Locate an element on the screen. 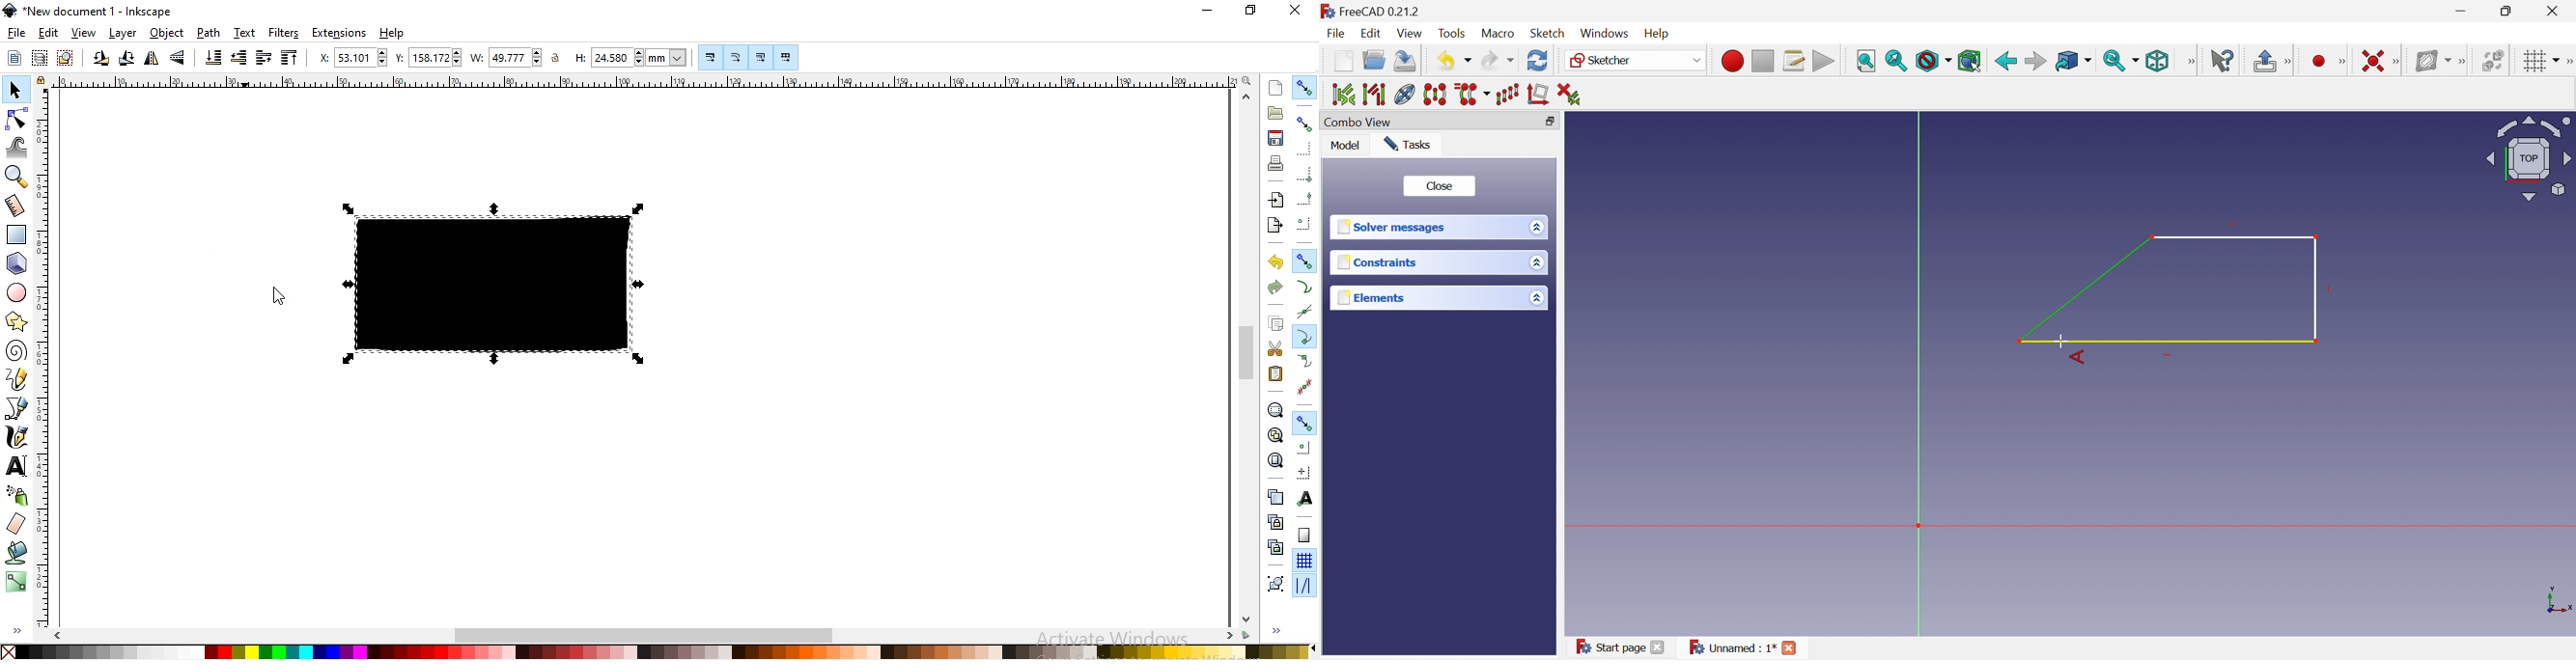 This screenshot has height=672, width=2576. snap cusp nodes is located at coordinates (1303, 336).